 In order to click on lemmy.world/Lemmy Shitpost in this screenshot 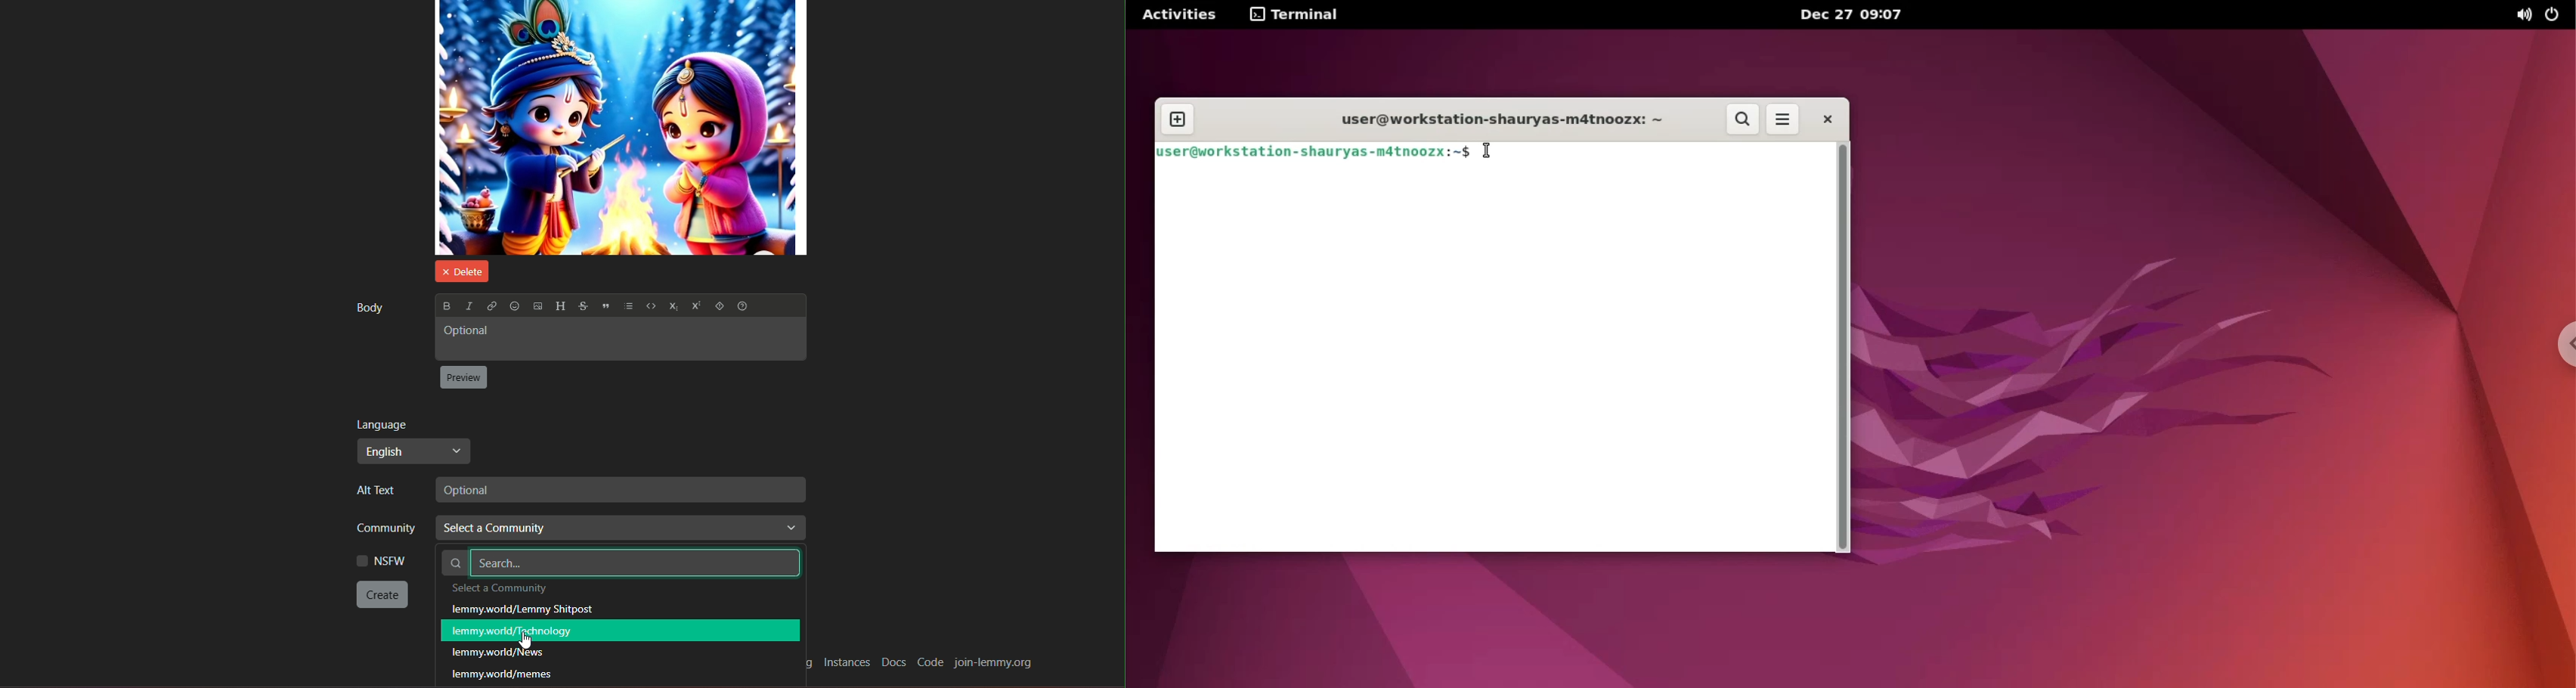, I will do `click(524, 609)`.